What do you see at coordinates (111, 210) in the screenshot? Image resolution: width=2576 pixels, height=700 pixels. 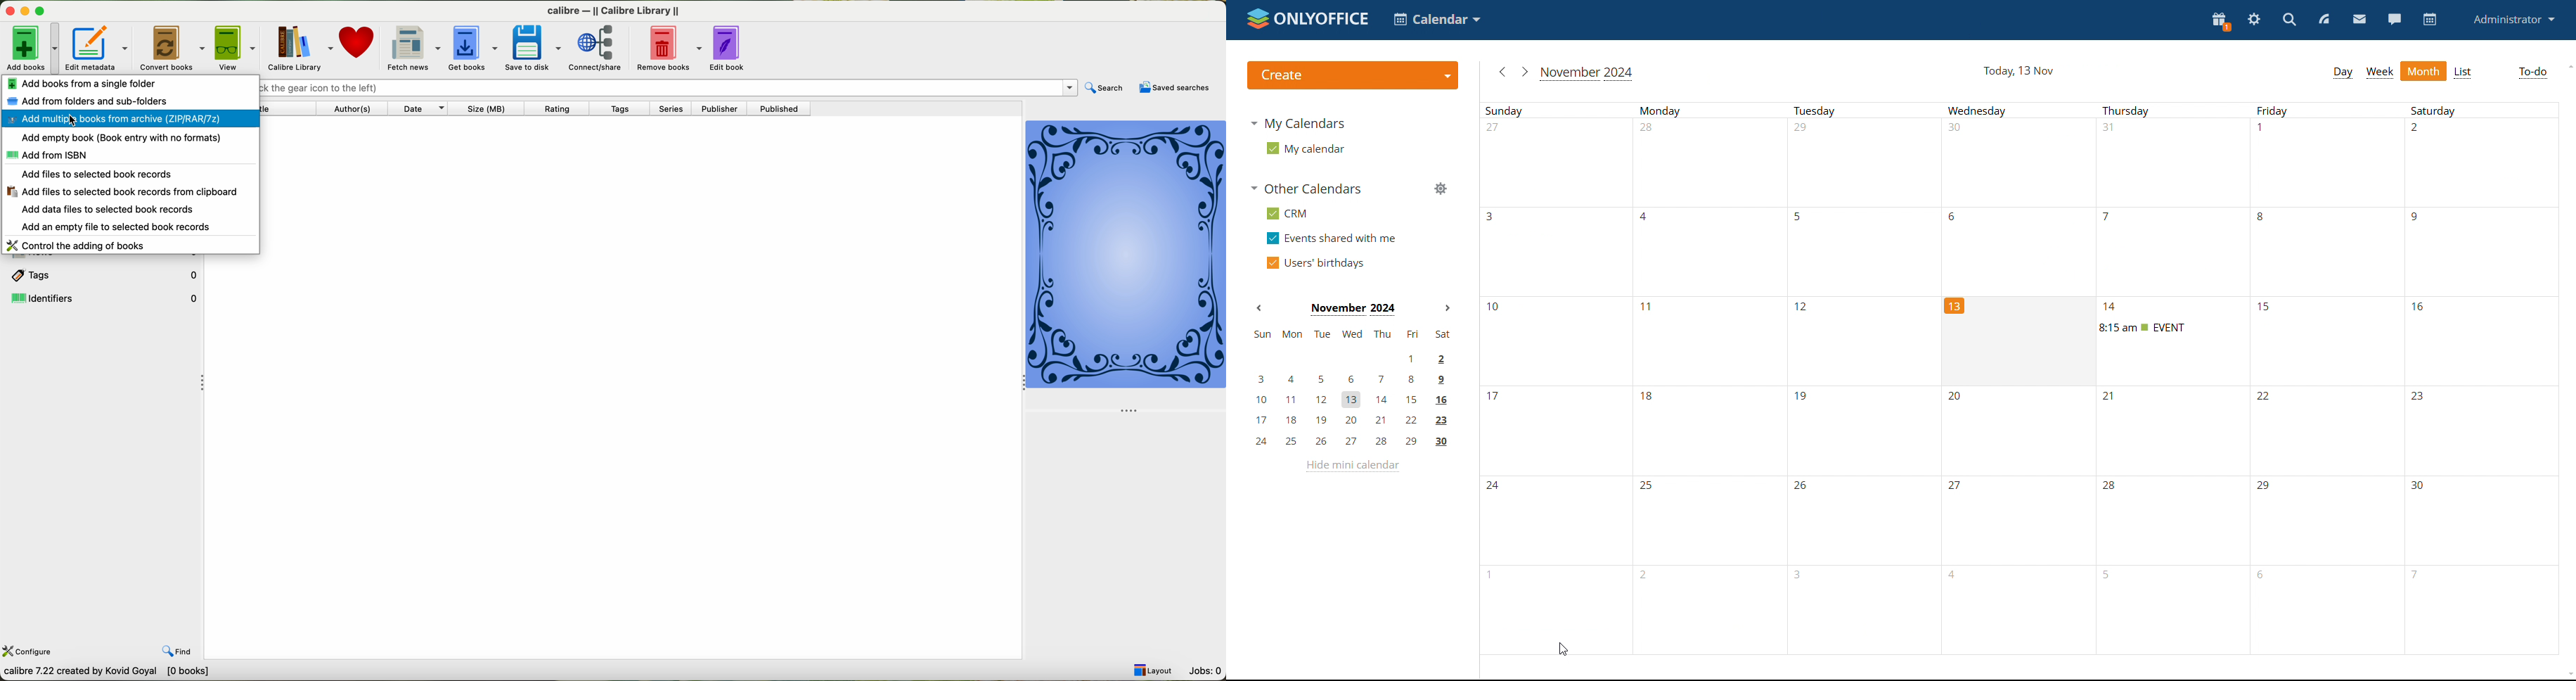 I see `add data files` at bounding box center [111, 210].